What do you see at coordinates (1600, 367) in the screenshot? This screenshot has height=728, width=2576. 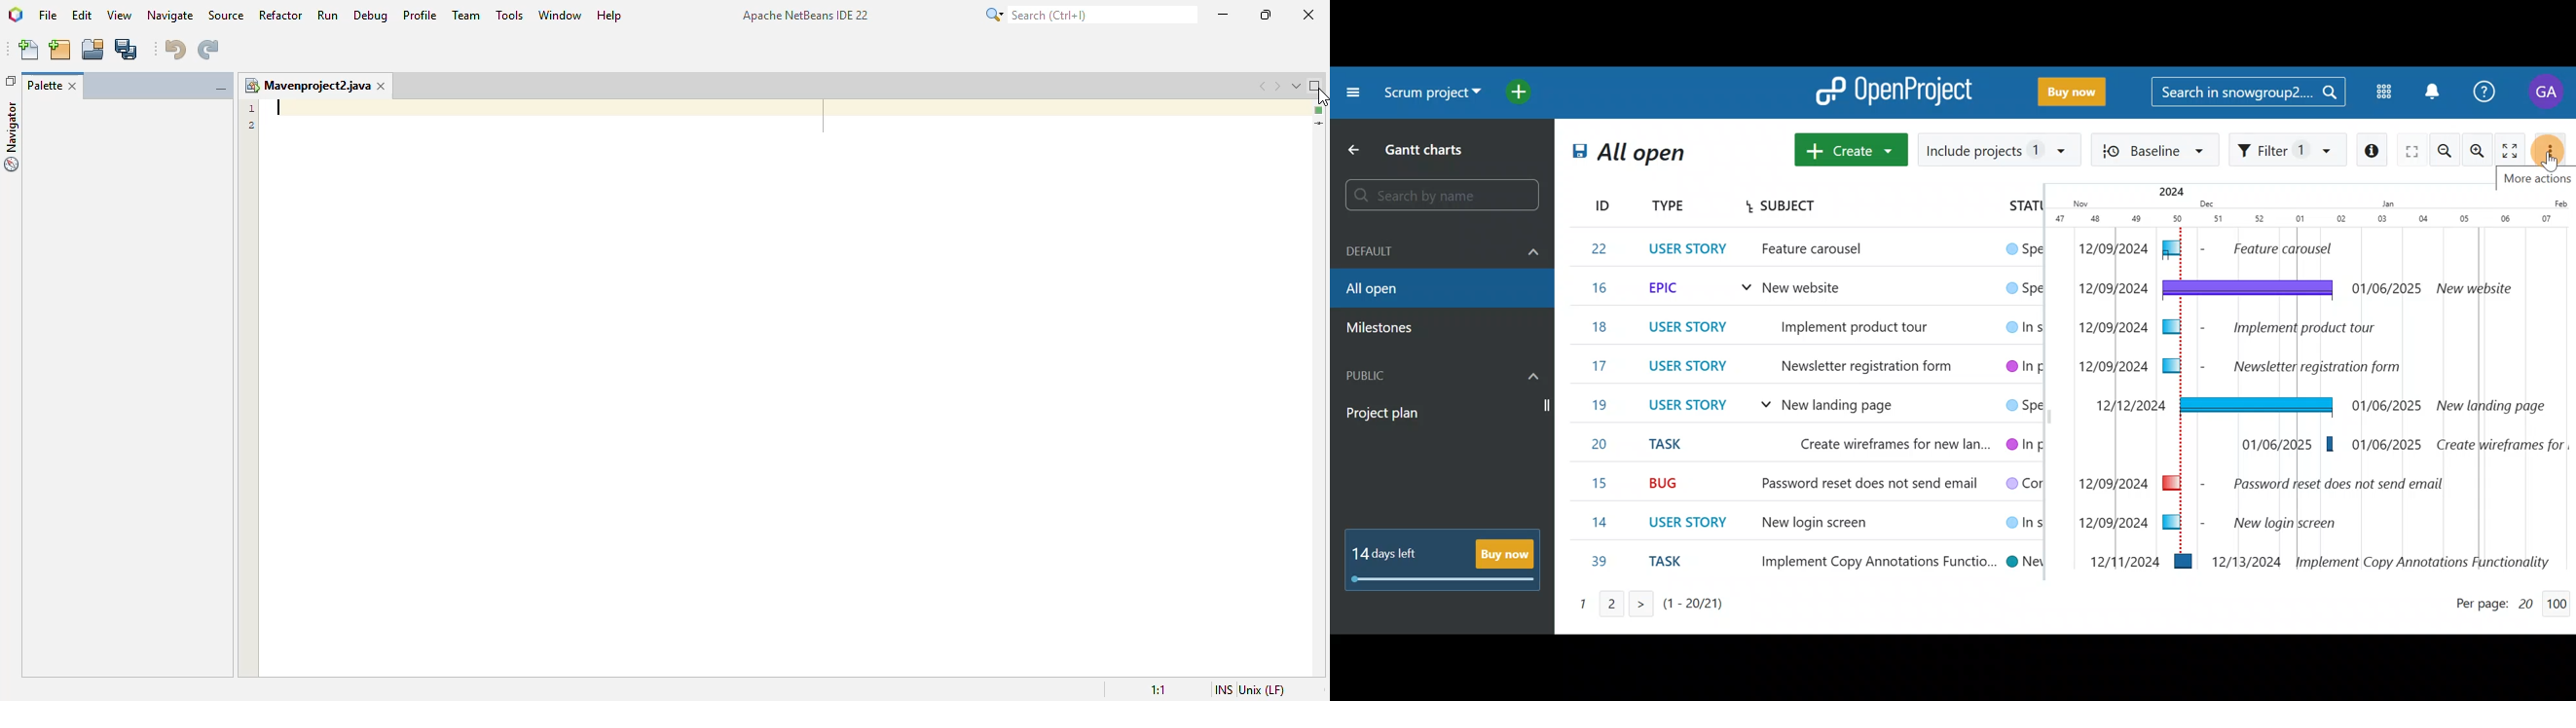 I see `17` at bounding box center [1600, 367].